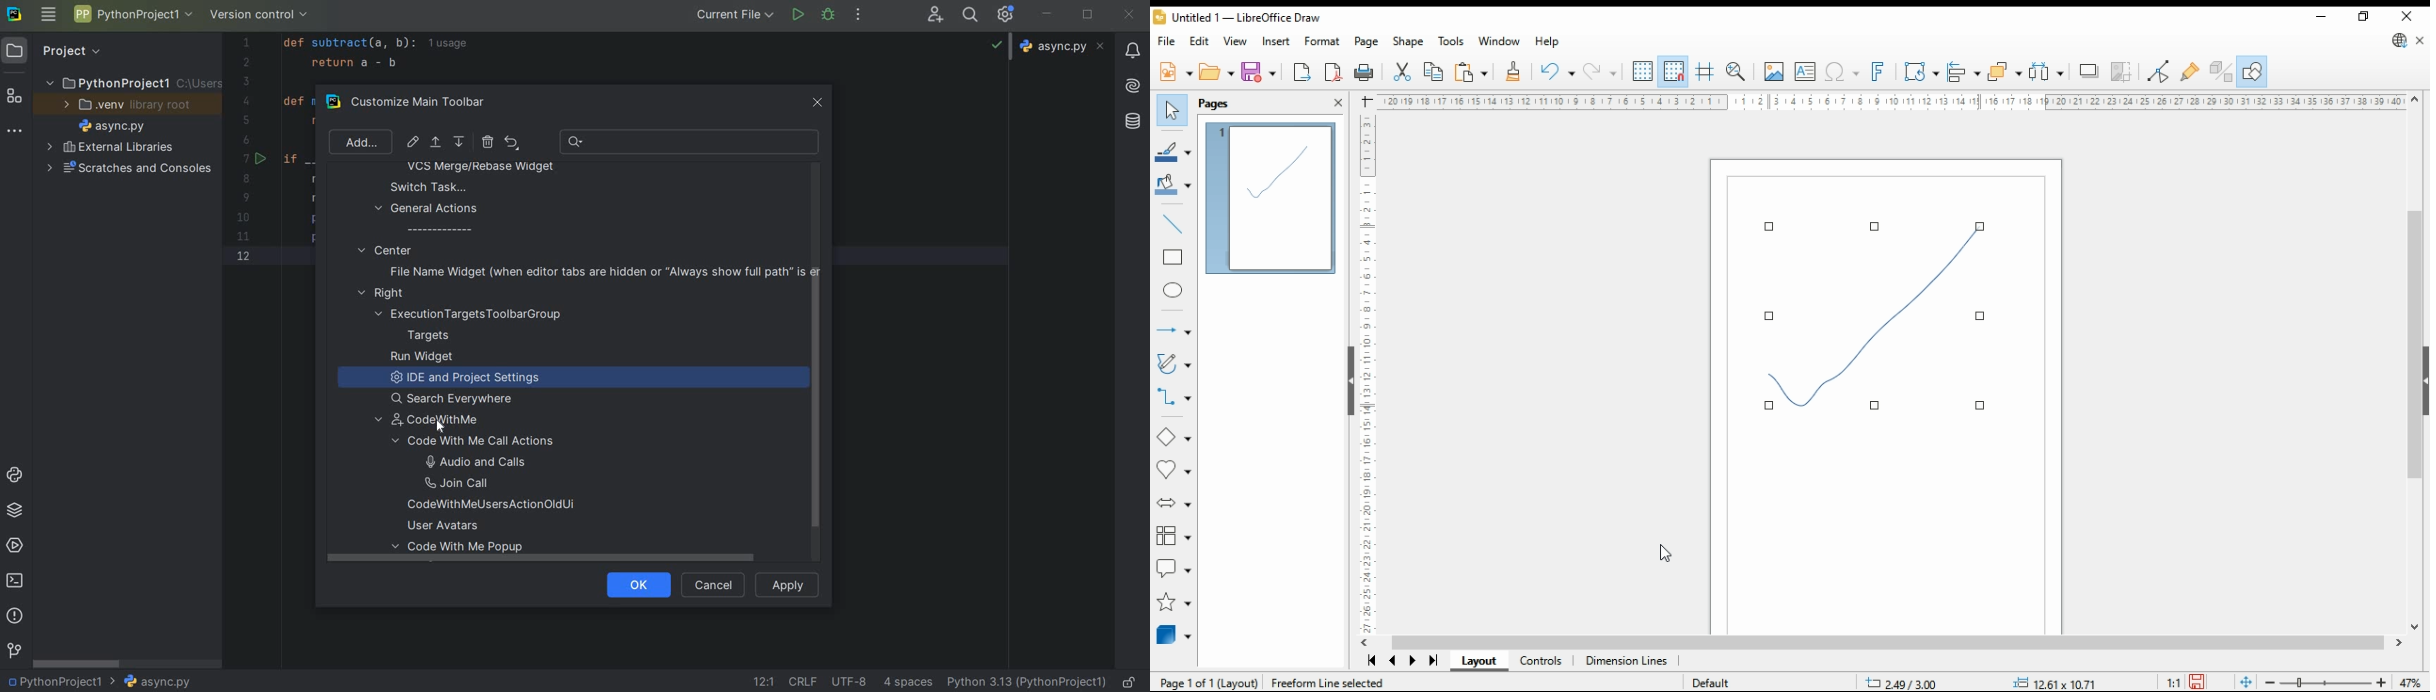  I want to click on paste, so click(1473, 71).